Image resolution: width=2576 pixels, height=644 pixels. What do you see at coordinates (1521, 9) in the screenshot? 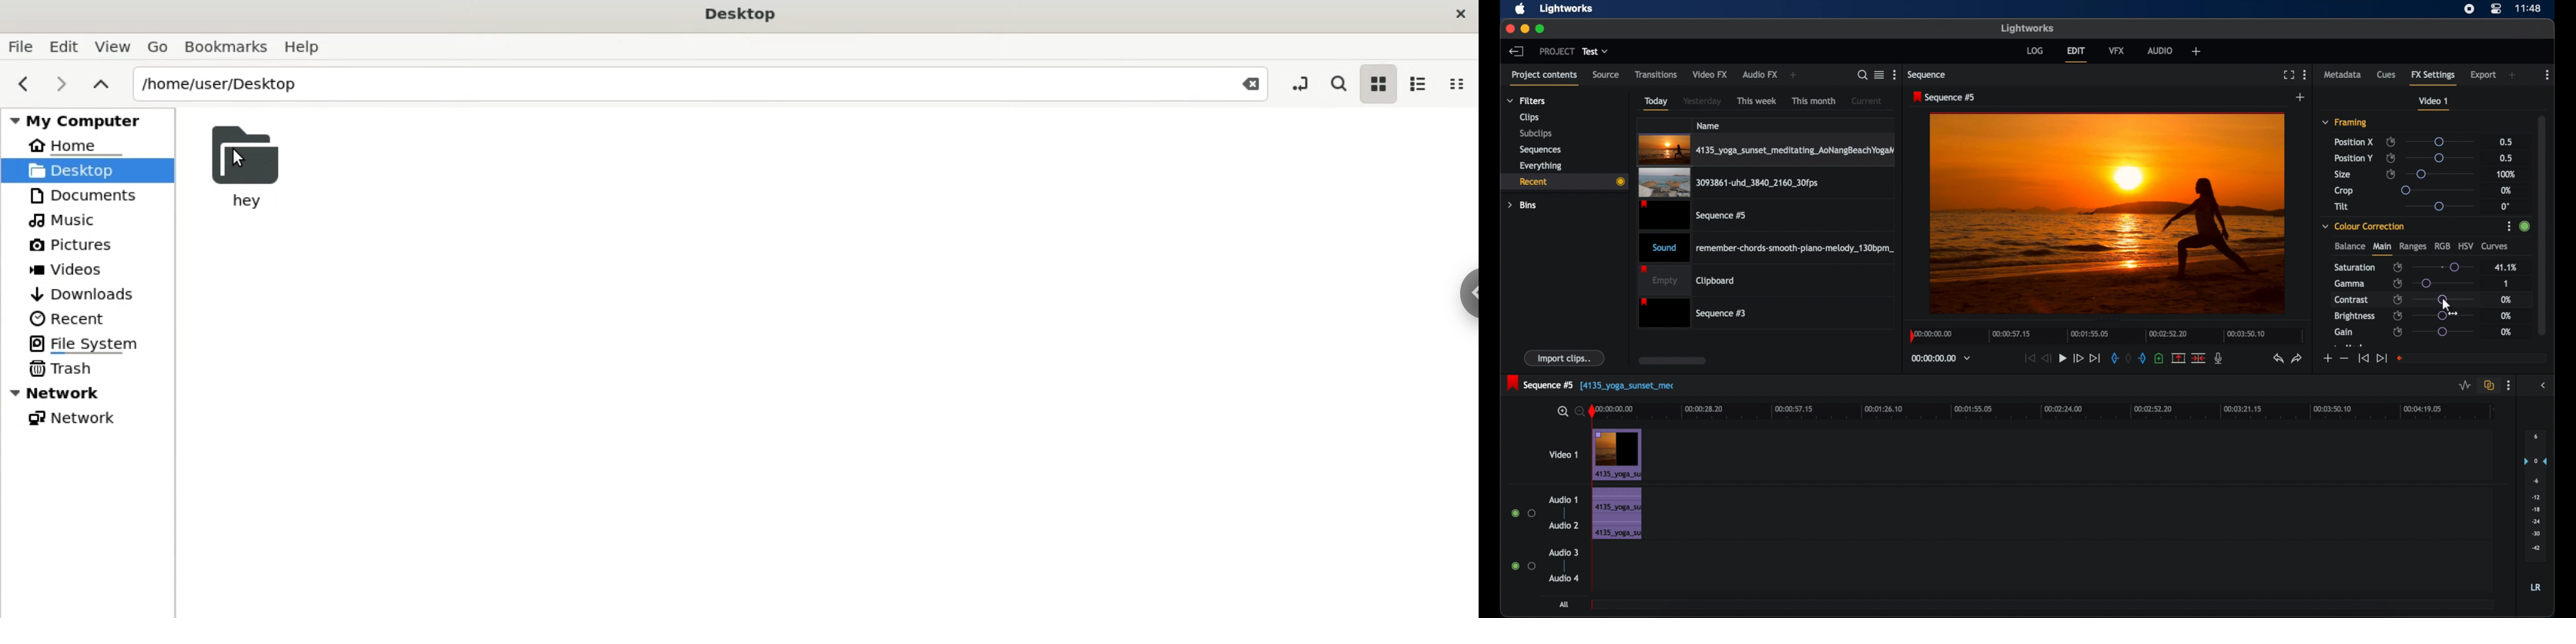
I see `apple icon` at bounding box center [1521, 9].